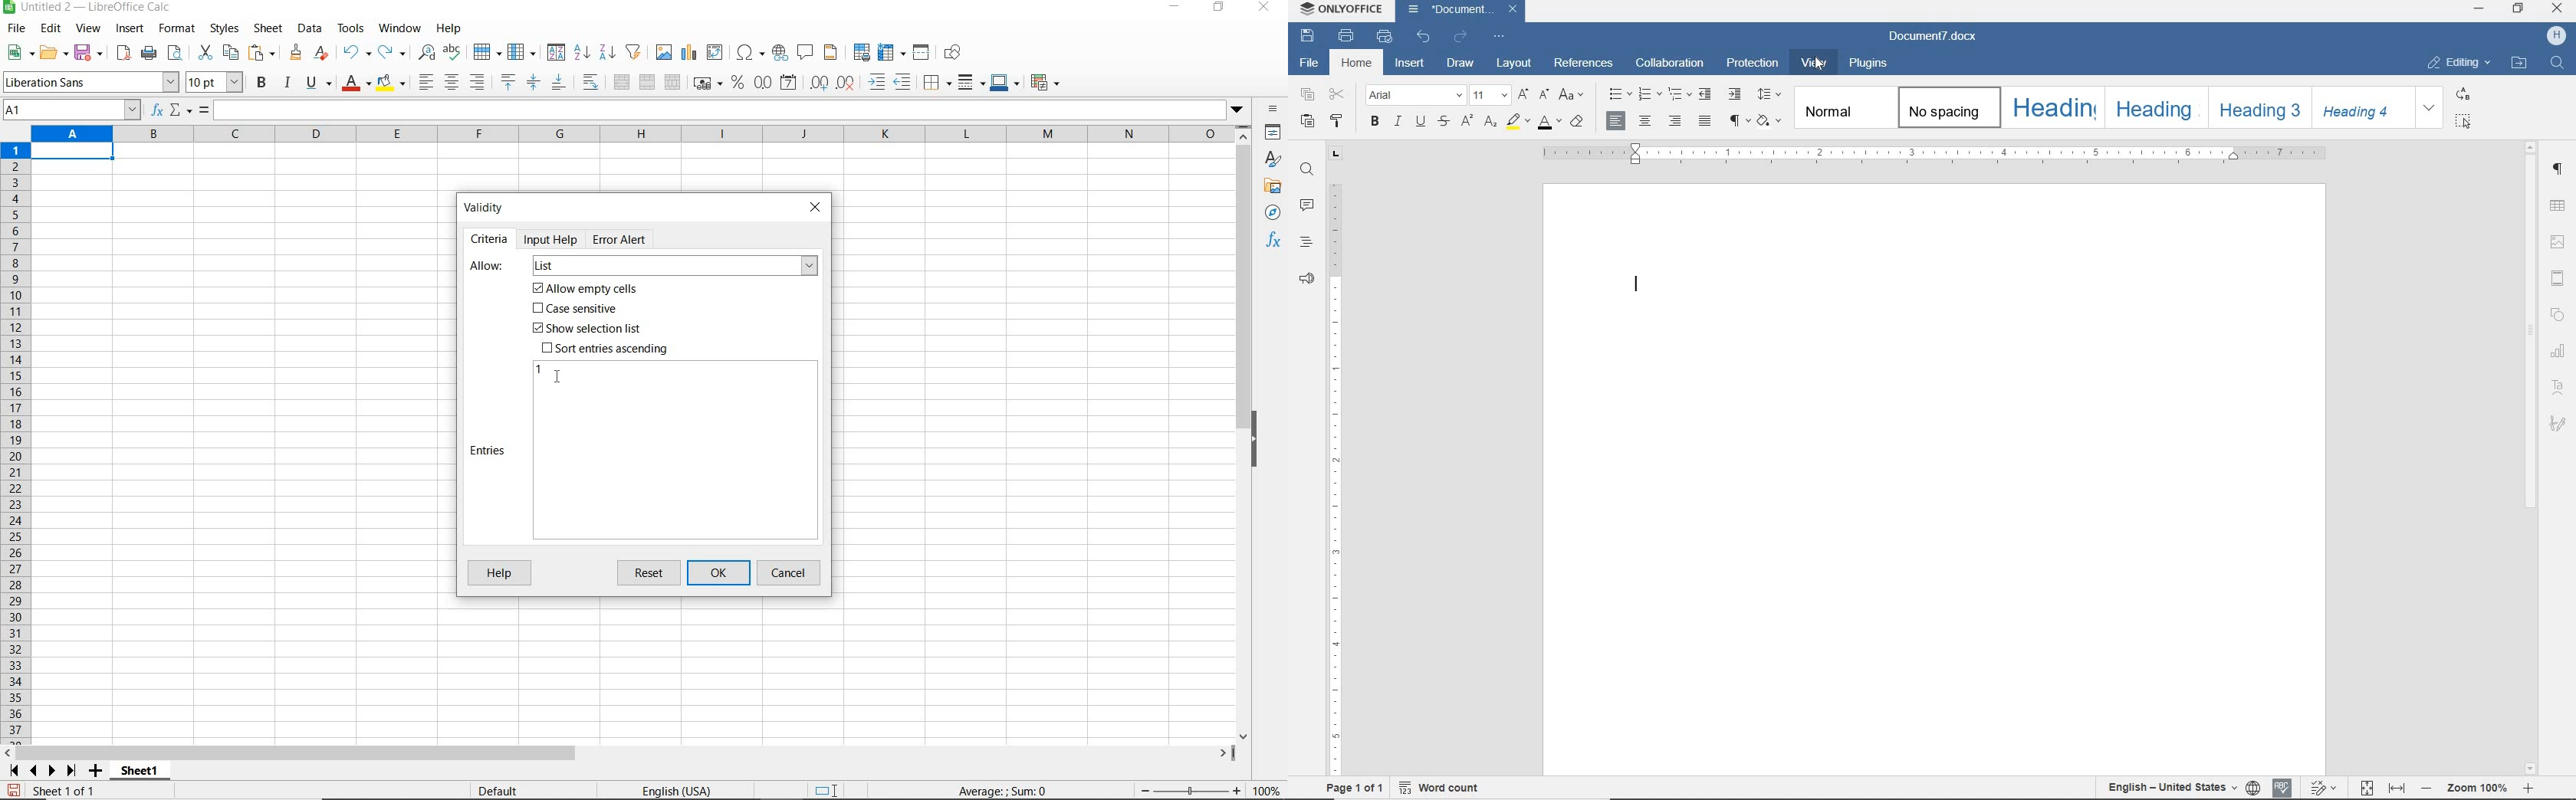 The width and height of the screenshot is (2576, 812). What do you see at coordinates (2558, 423) in the screenshot?
I see `SIGNATURE` at bounding box center [2558, 423].